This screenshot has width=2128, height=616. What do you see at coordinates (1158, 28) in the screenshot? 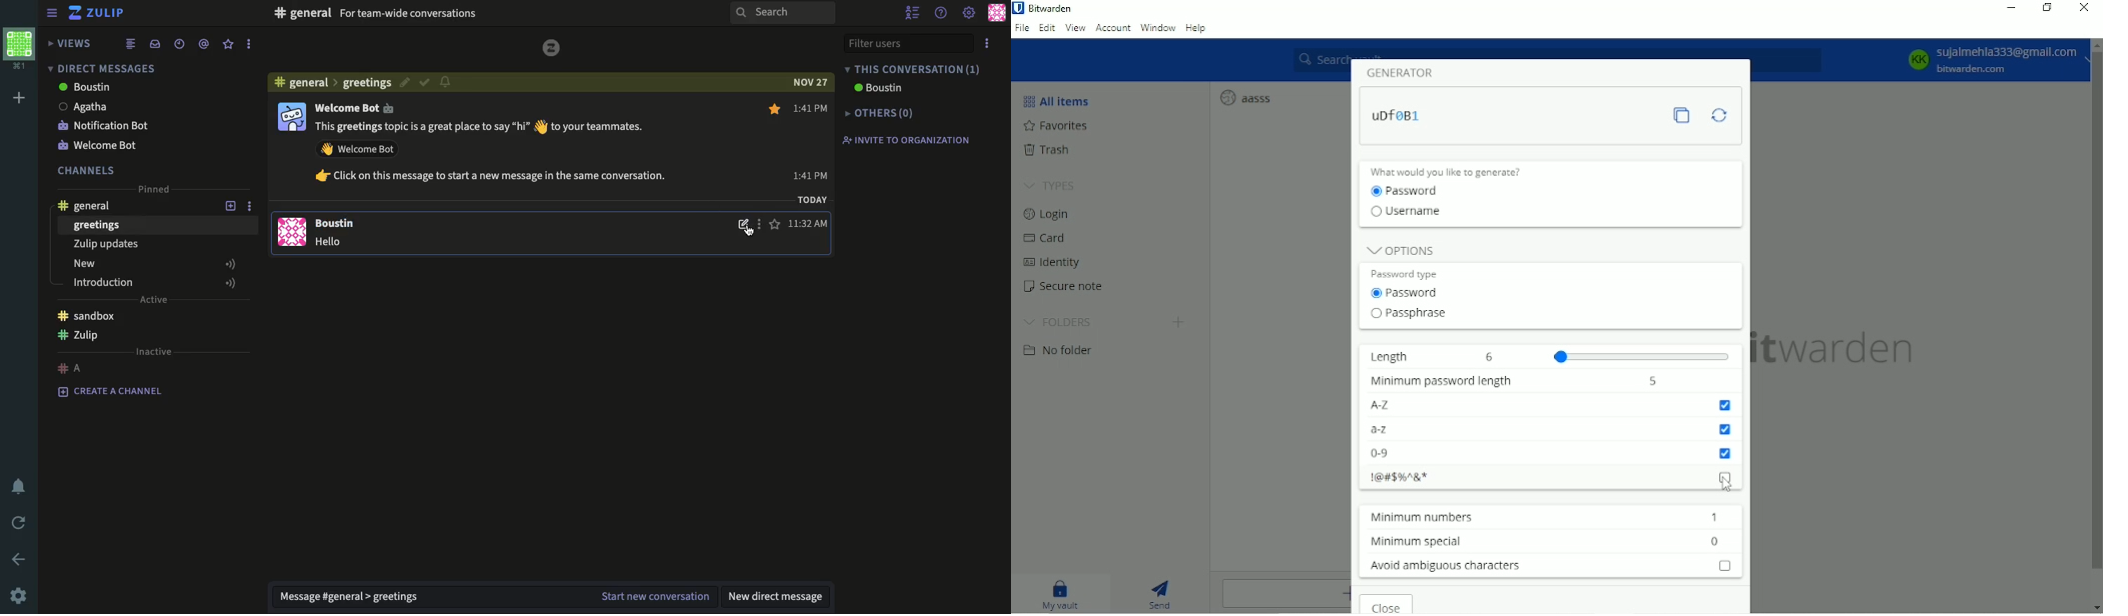
I see `Window` at bounding box center [1158, 28].